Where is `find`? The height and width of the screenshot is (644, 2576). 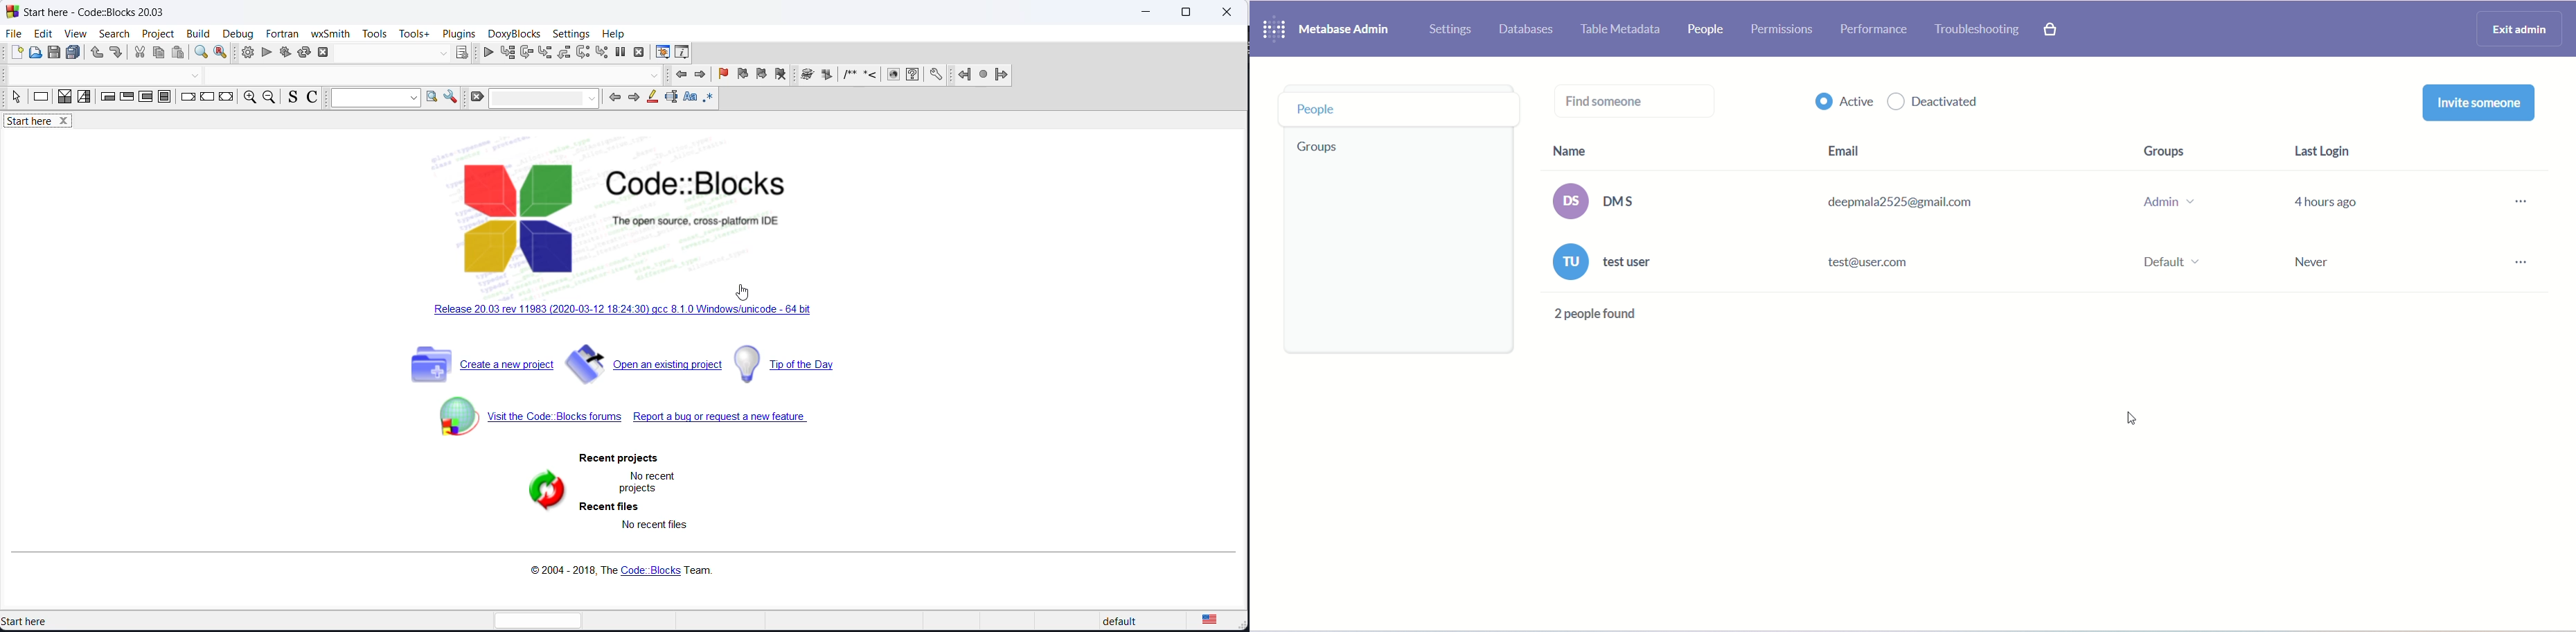 find is located at coordinates (199, 53).